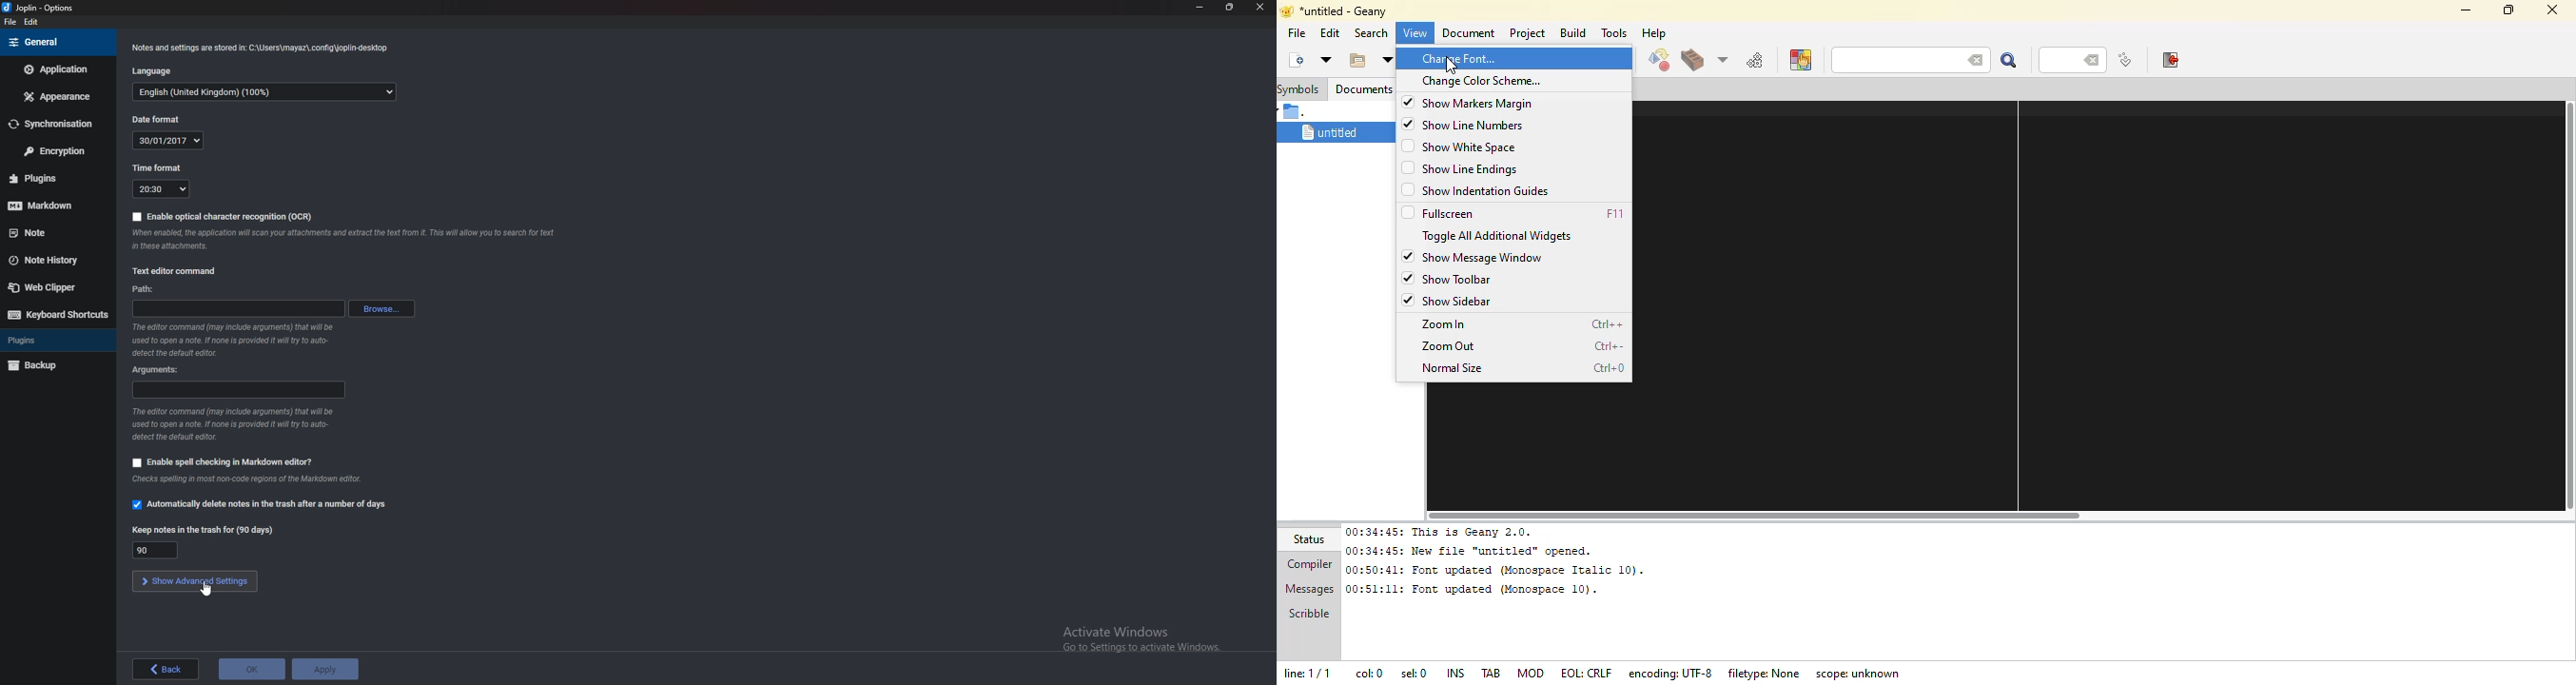  Describe the element at coordinates (233, 425) in the screenshot. I see `Info on editor command` at that location.